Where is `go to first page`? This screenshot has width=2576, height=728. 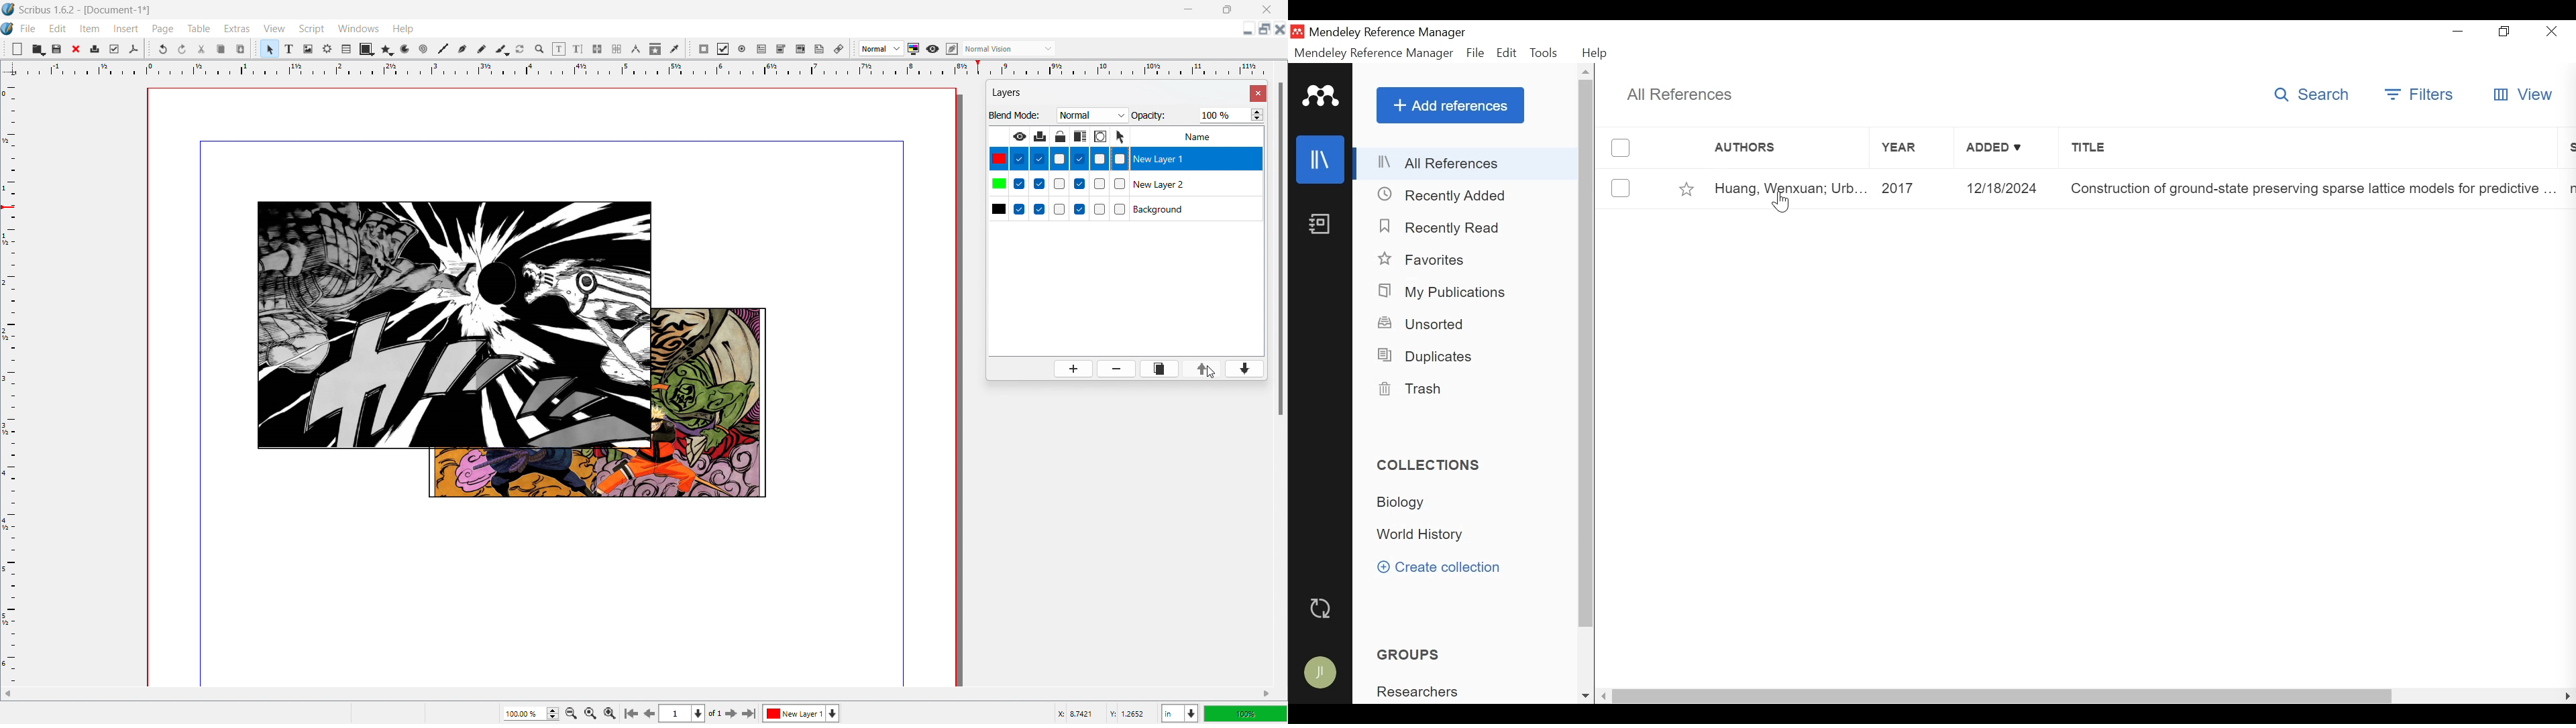
go to first page is located at coordinates (630, 712).